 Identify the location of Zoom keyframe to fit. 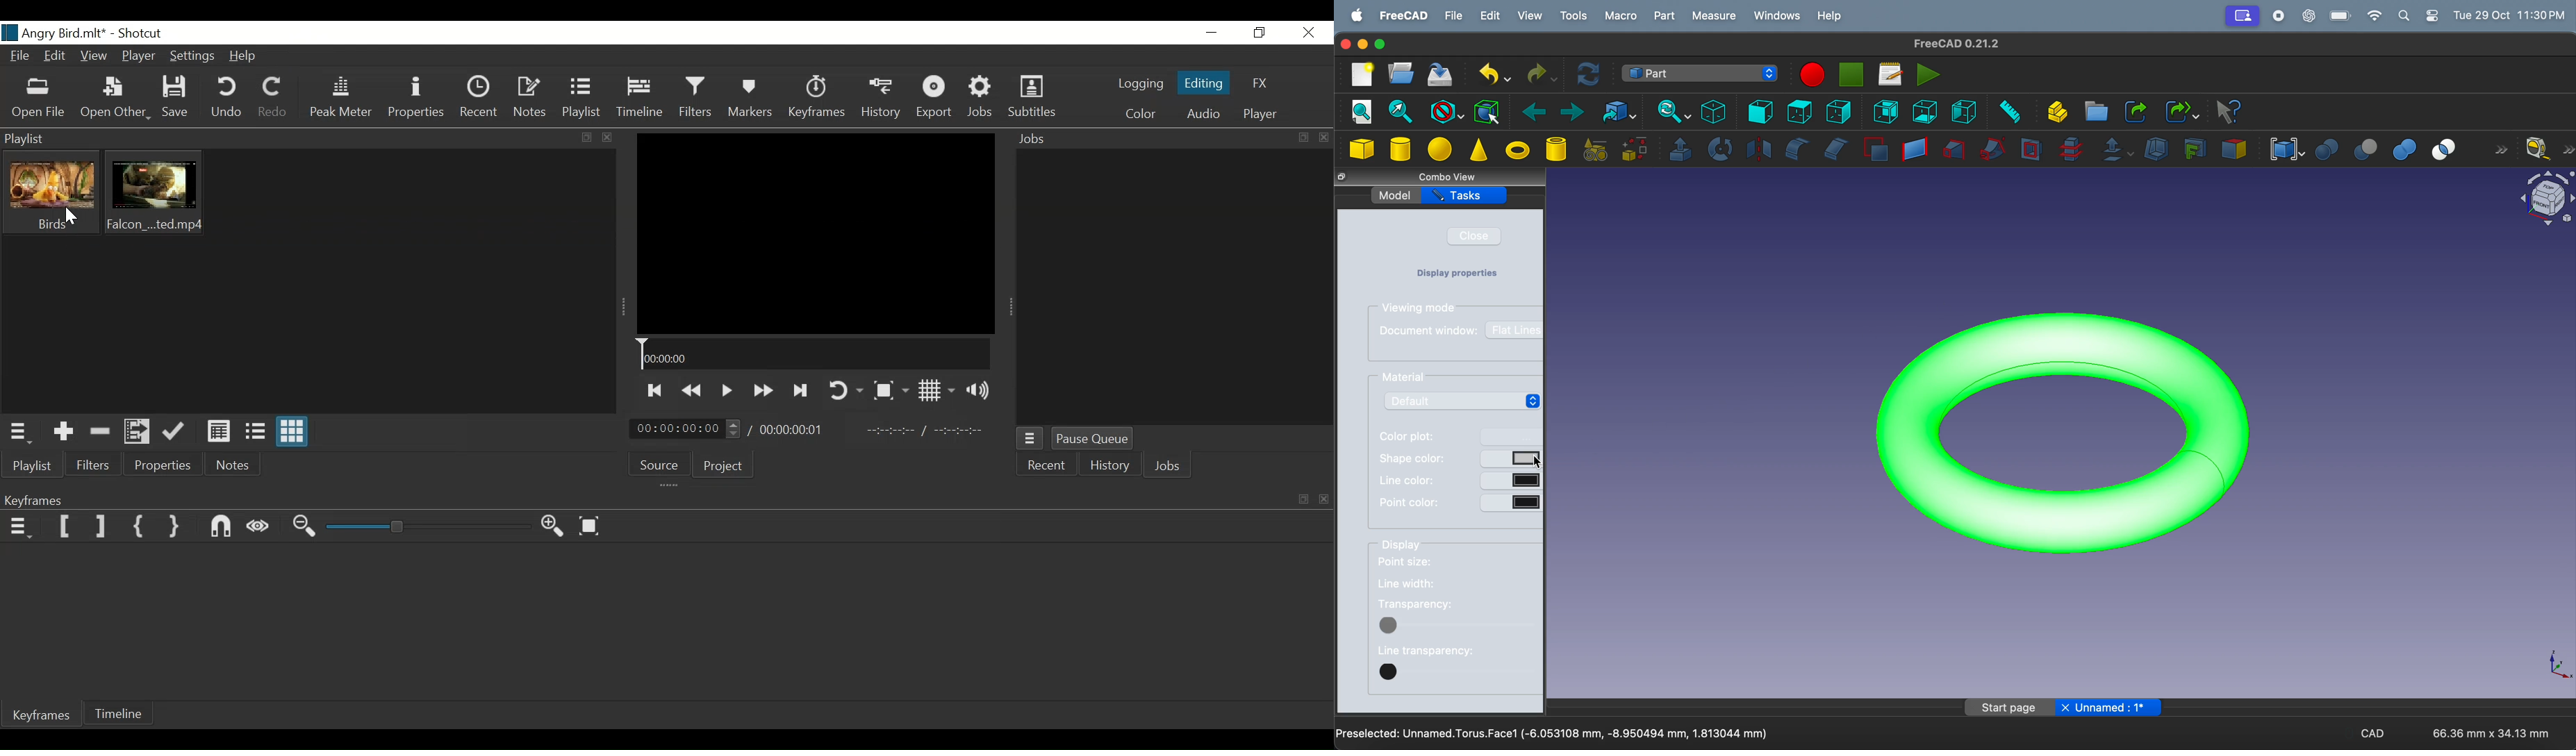
(593, 526).